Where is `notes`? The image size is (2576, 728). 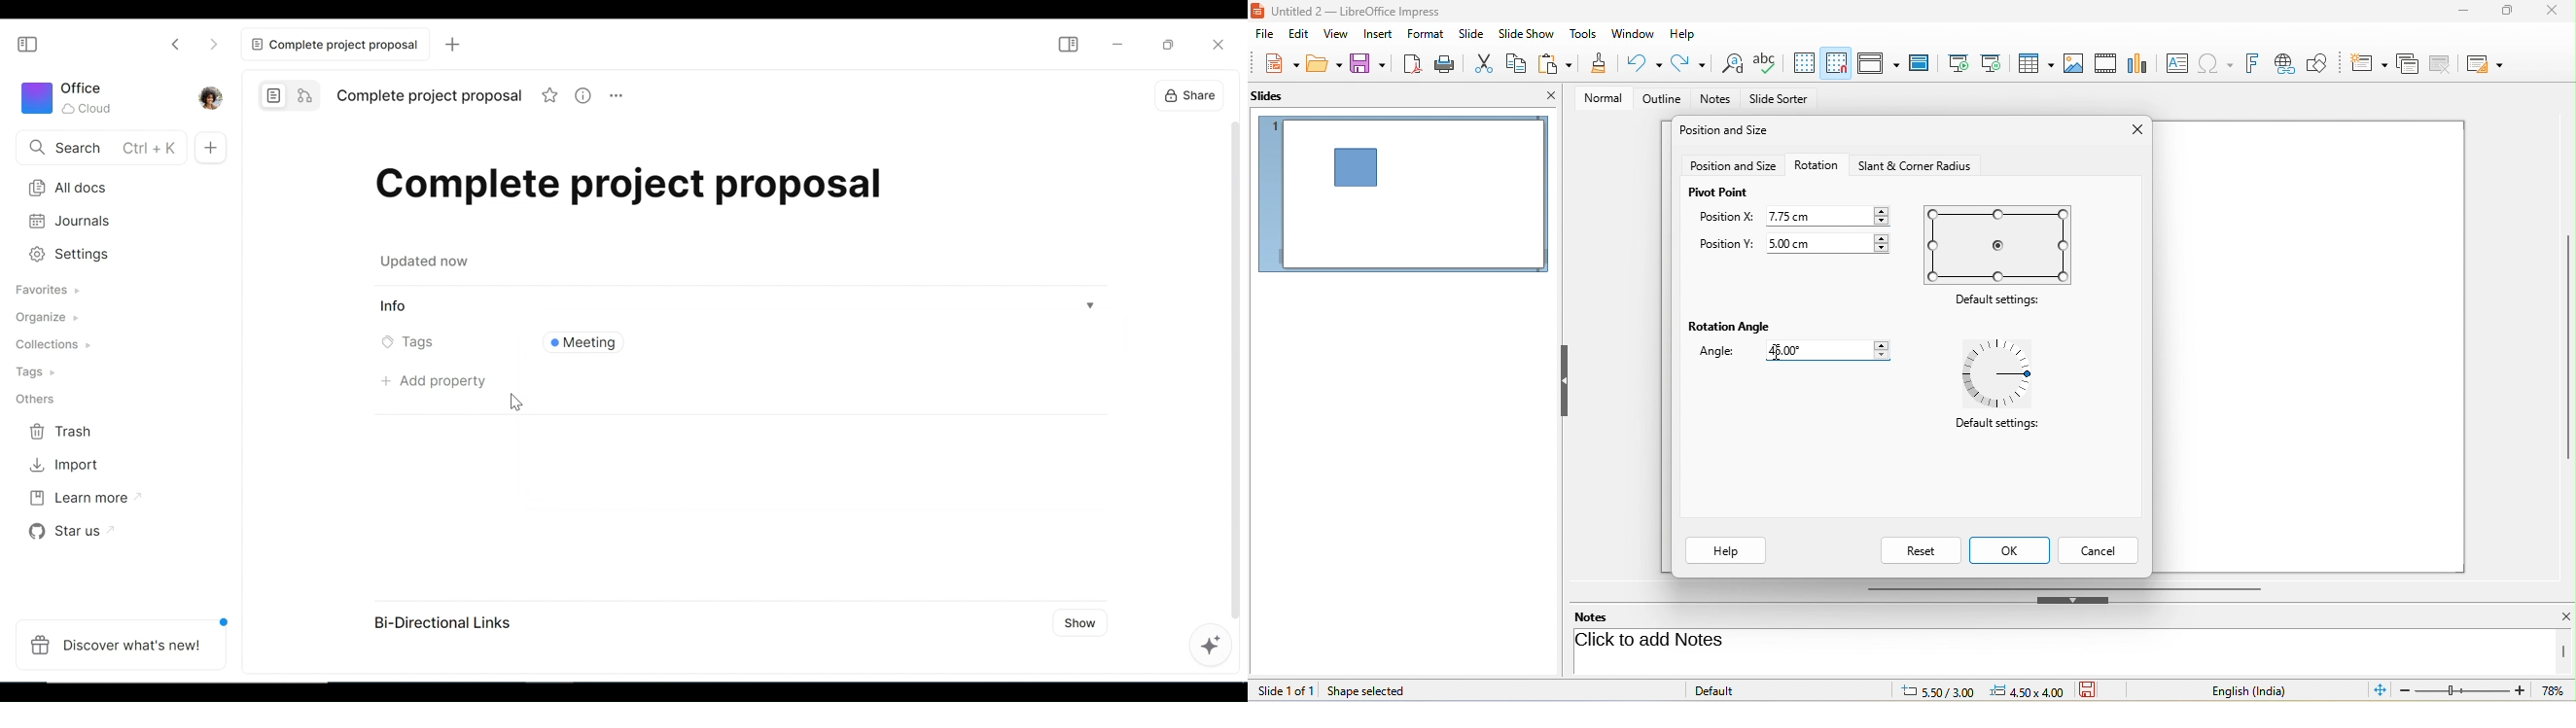
notes is located at coordinates (1604, 616).